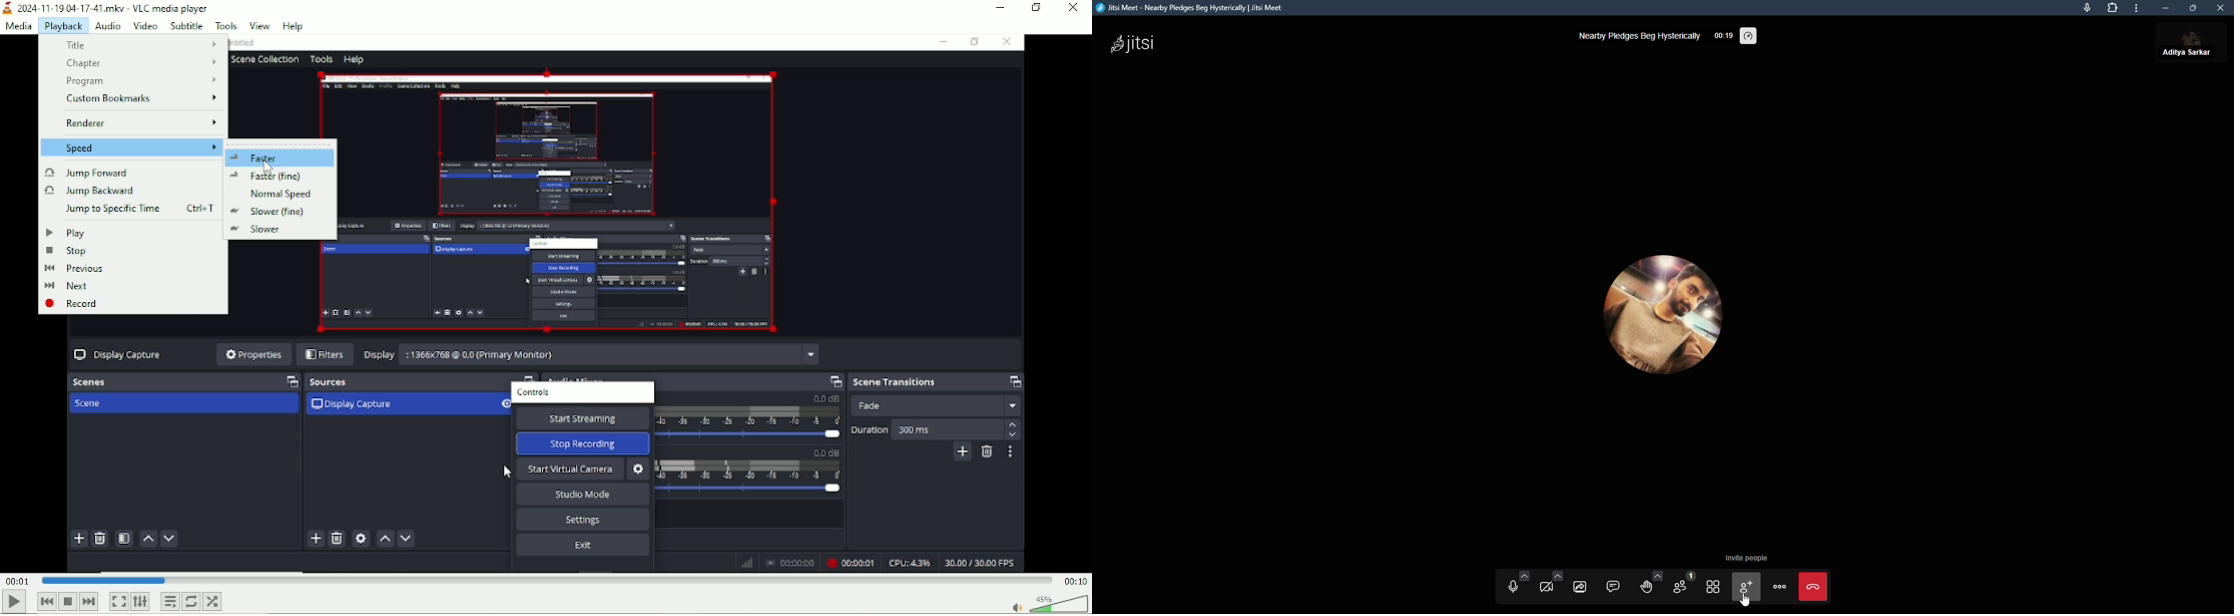 The width and height of the screenshot is (2240, 616). I want to click on playback, so click(63, 25).